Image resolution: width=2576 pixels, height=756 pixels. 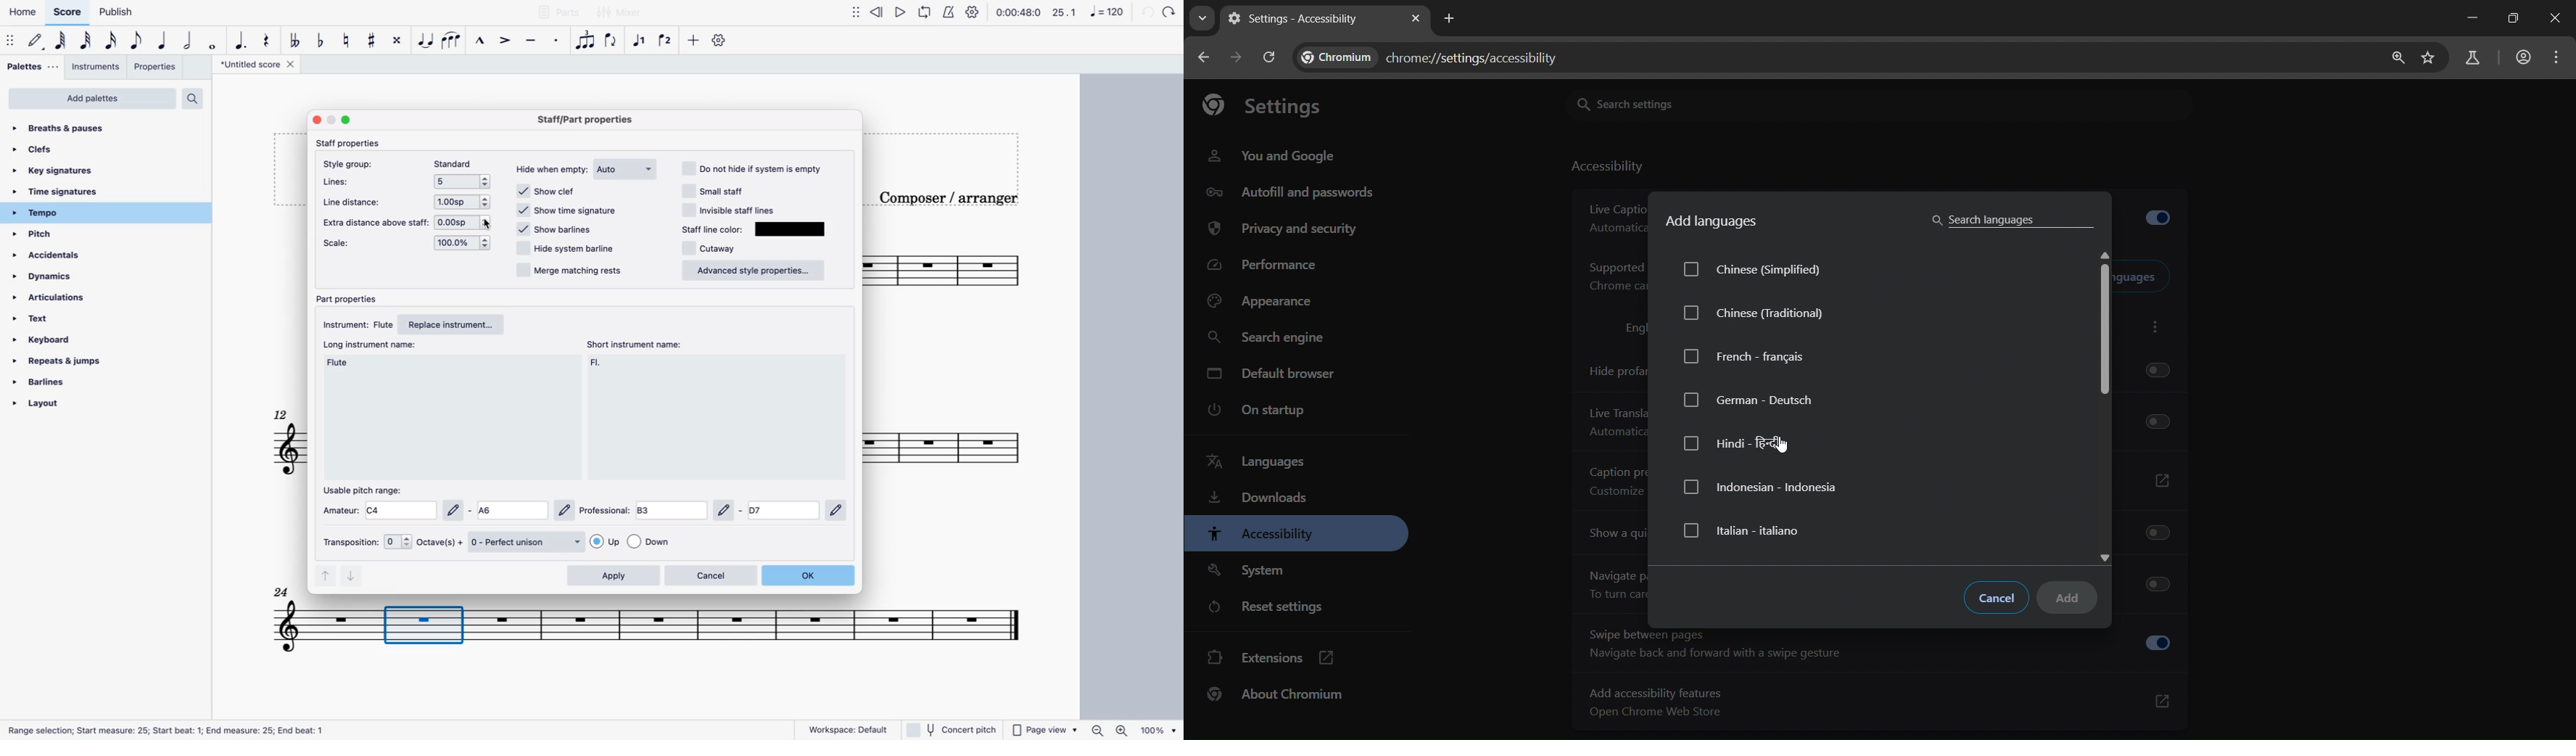 What do you see at coordinates (1239, 58) in the screenshot?
I see `go forward one page` at bounding box center [1239, 58].